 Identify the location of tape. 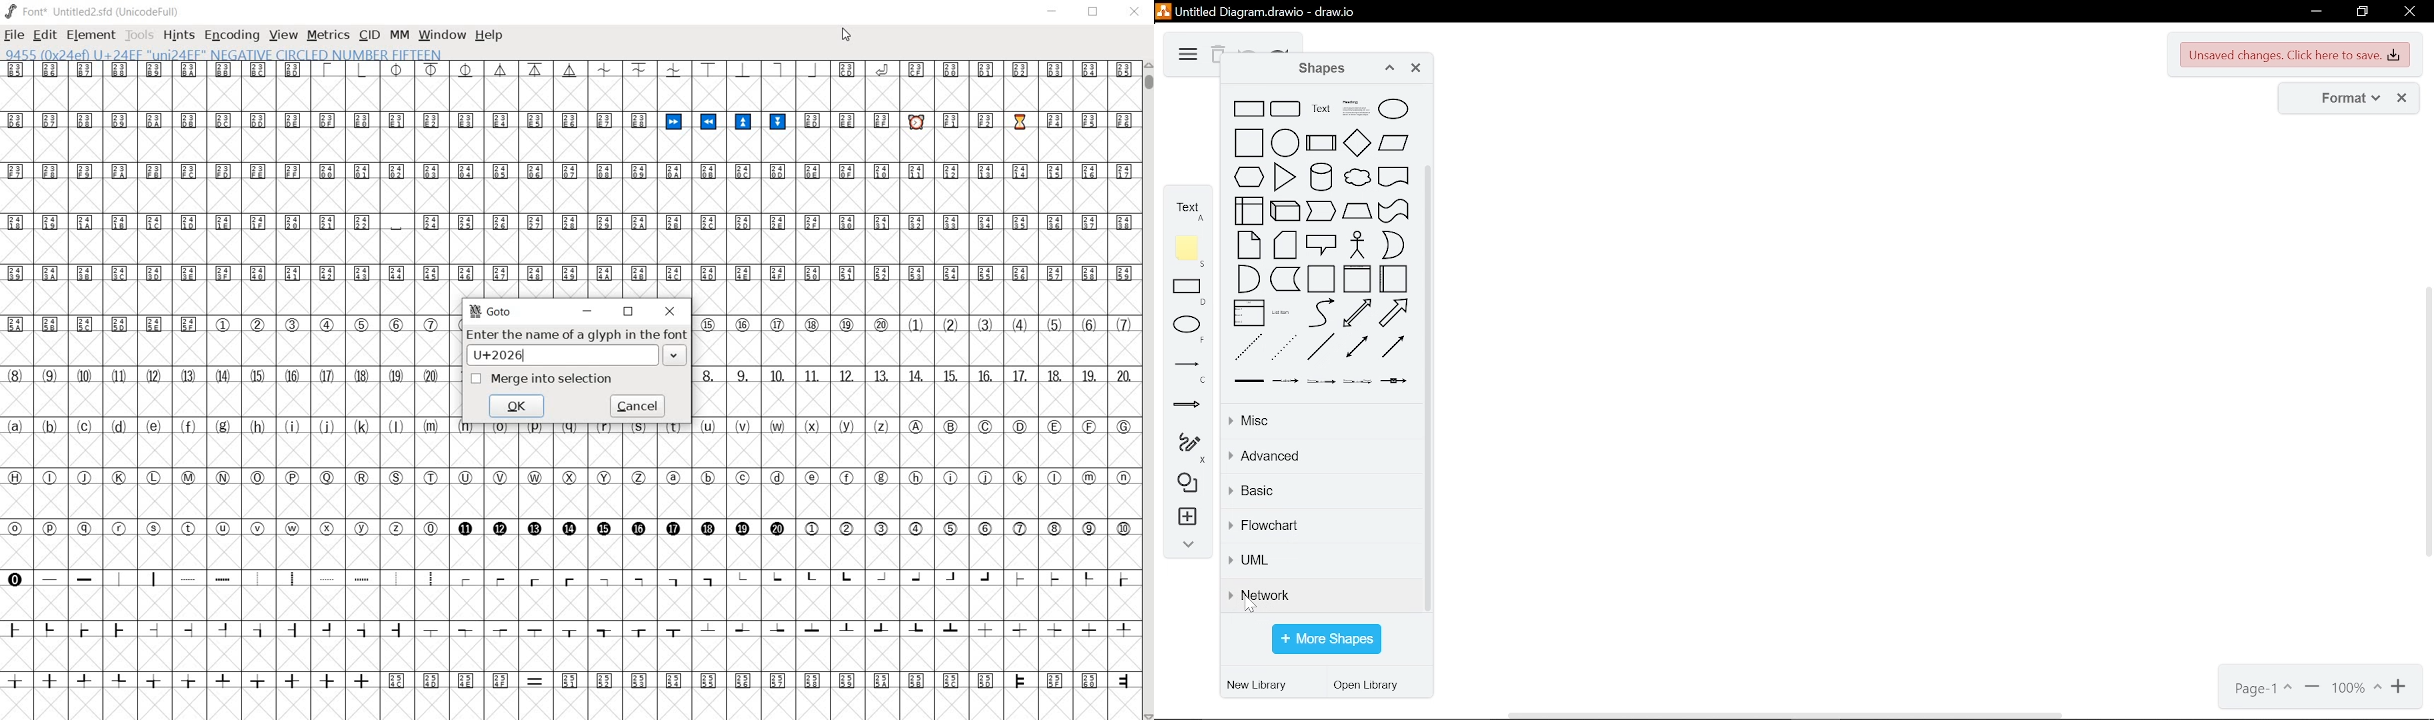
(1394, 211).